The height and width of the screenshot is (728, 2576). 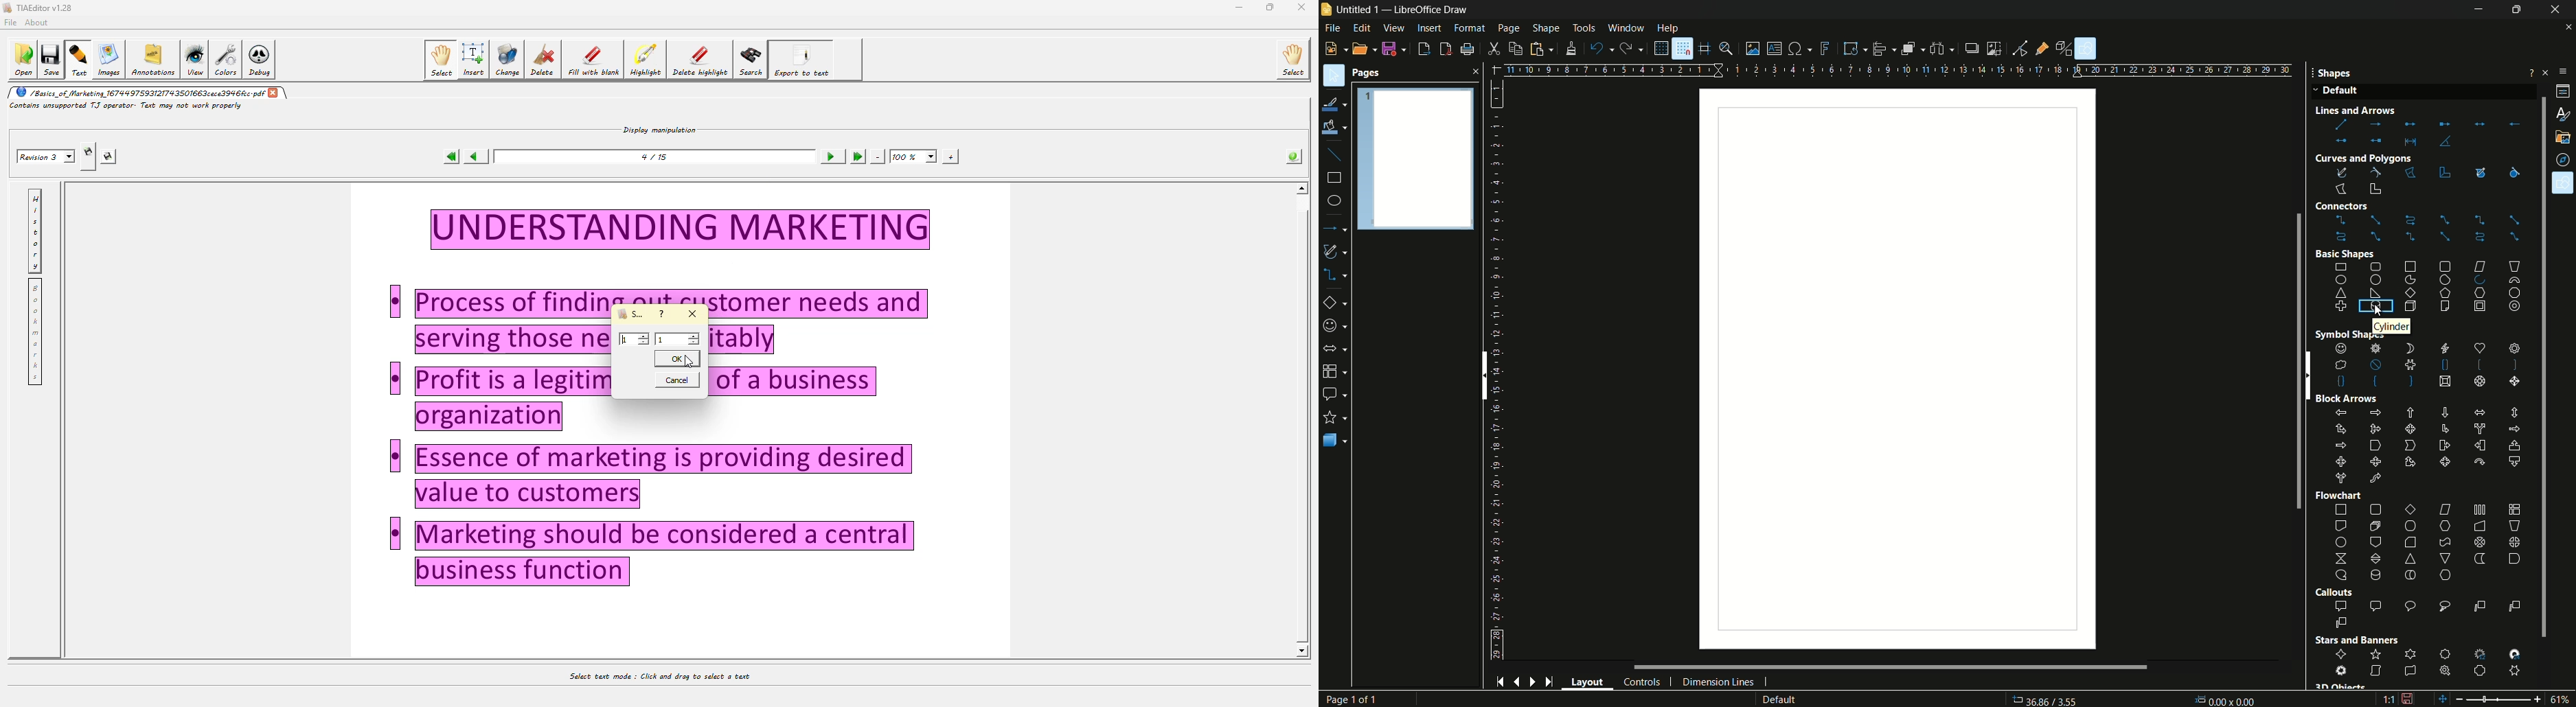 What do you see at coordinates (10, 24) in the screenshot?
I see `file` at bounding box center [10, 24].